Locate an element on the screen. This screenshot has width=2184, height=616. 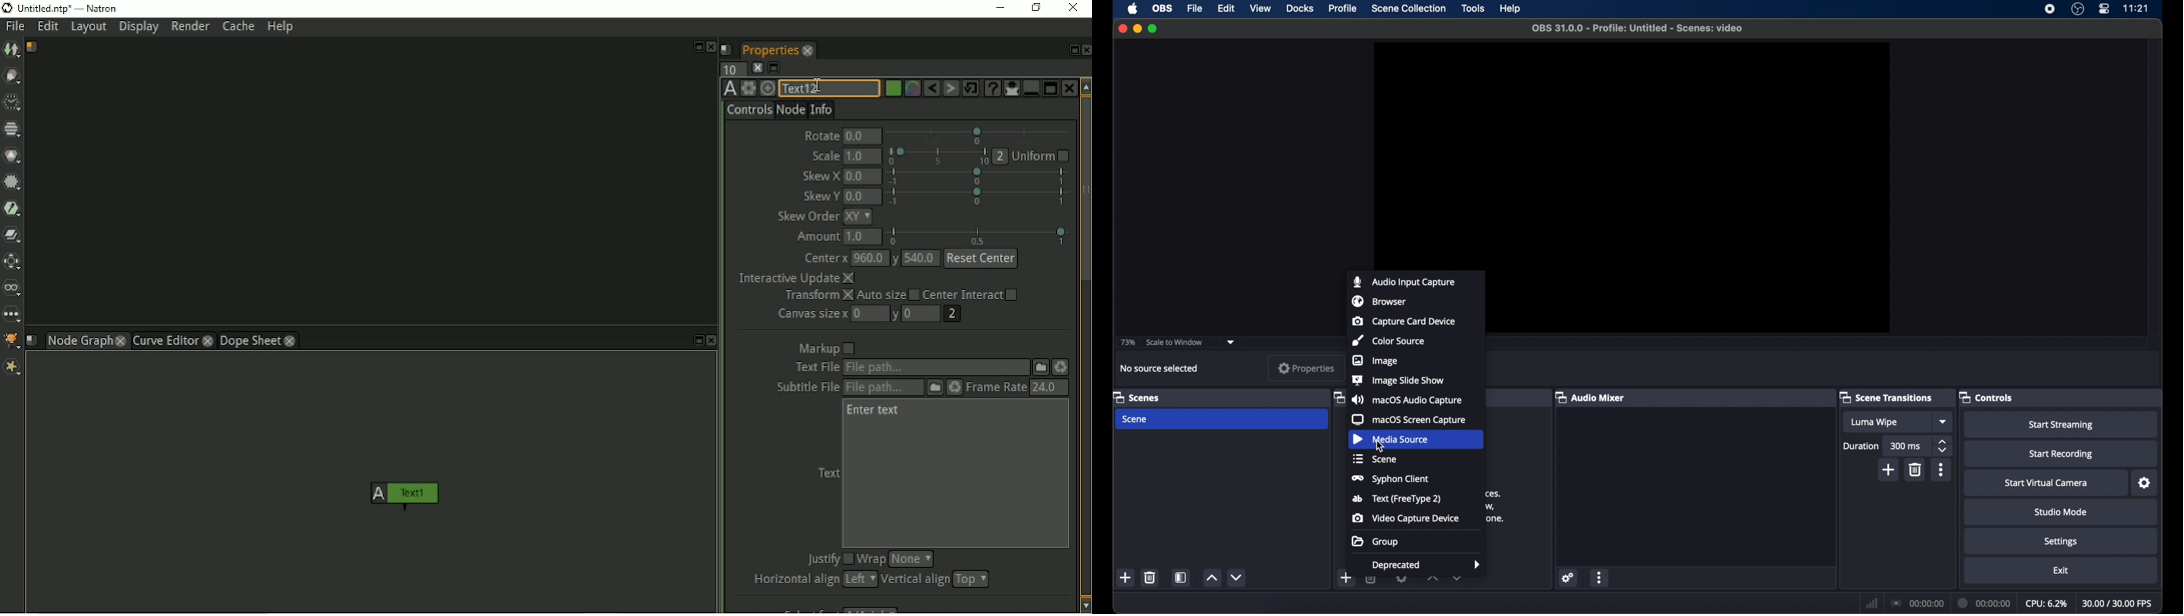
scene filters is located at coordinates (1182, 578).